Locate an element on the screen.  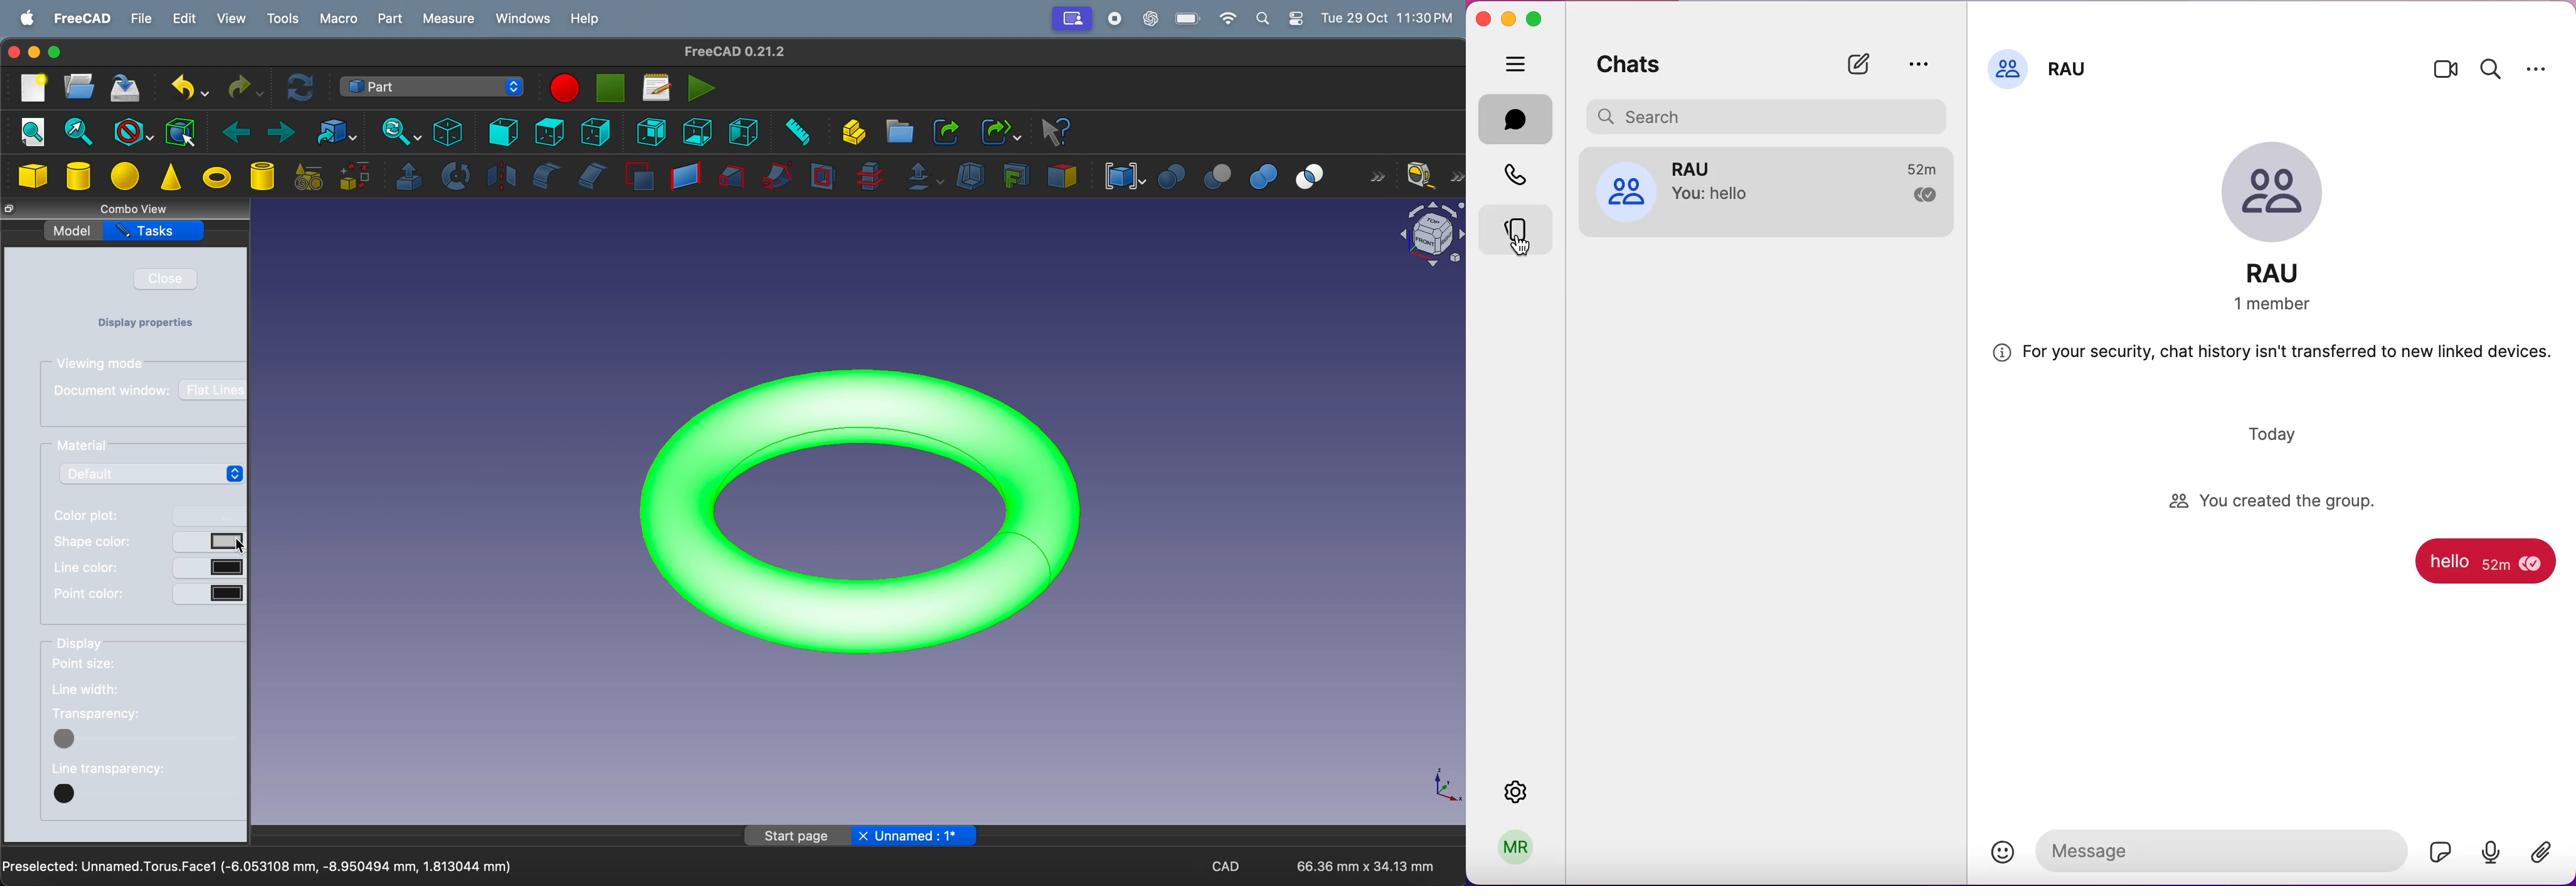
sync is located at coordinates (394, 130).